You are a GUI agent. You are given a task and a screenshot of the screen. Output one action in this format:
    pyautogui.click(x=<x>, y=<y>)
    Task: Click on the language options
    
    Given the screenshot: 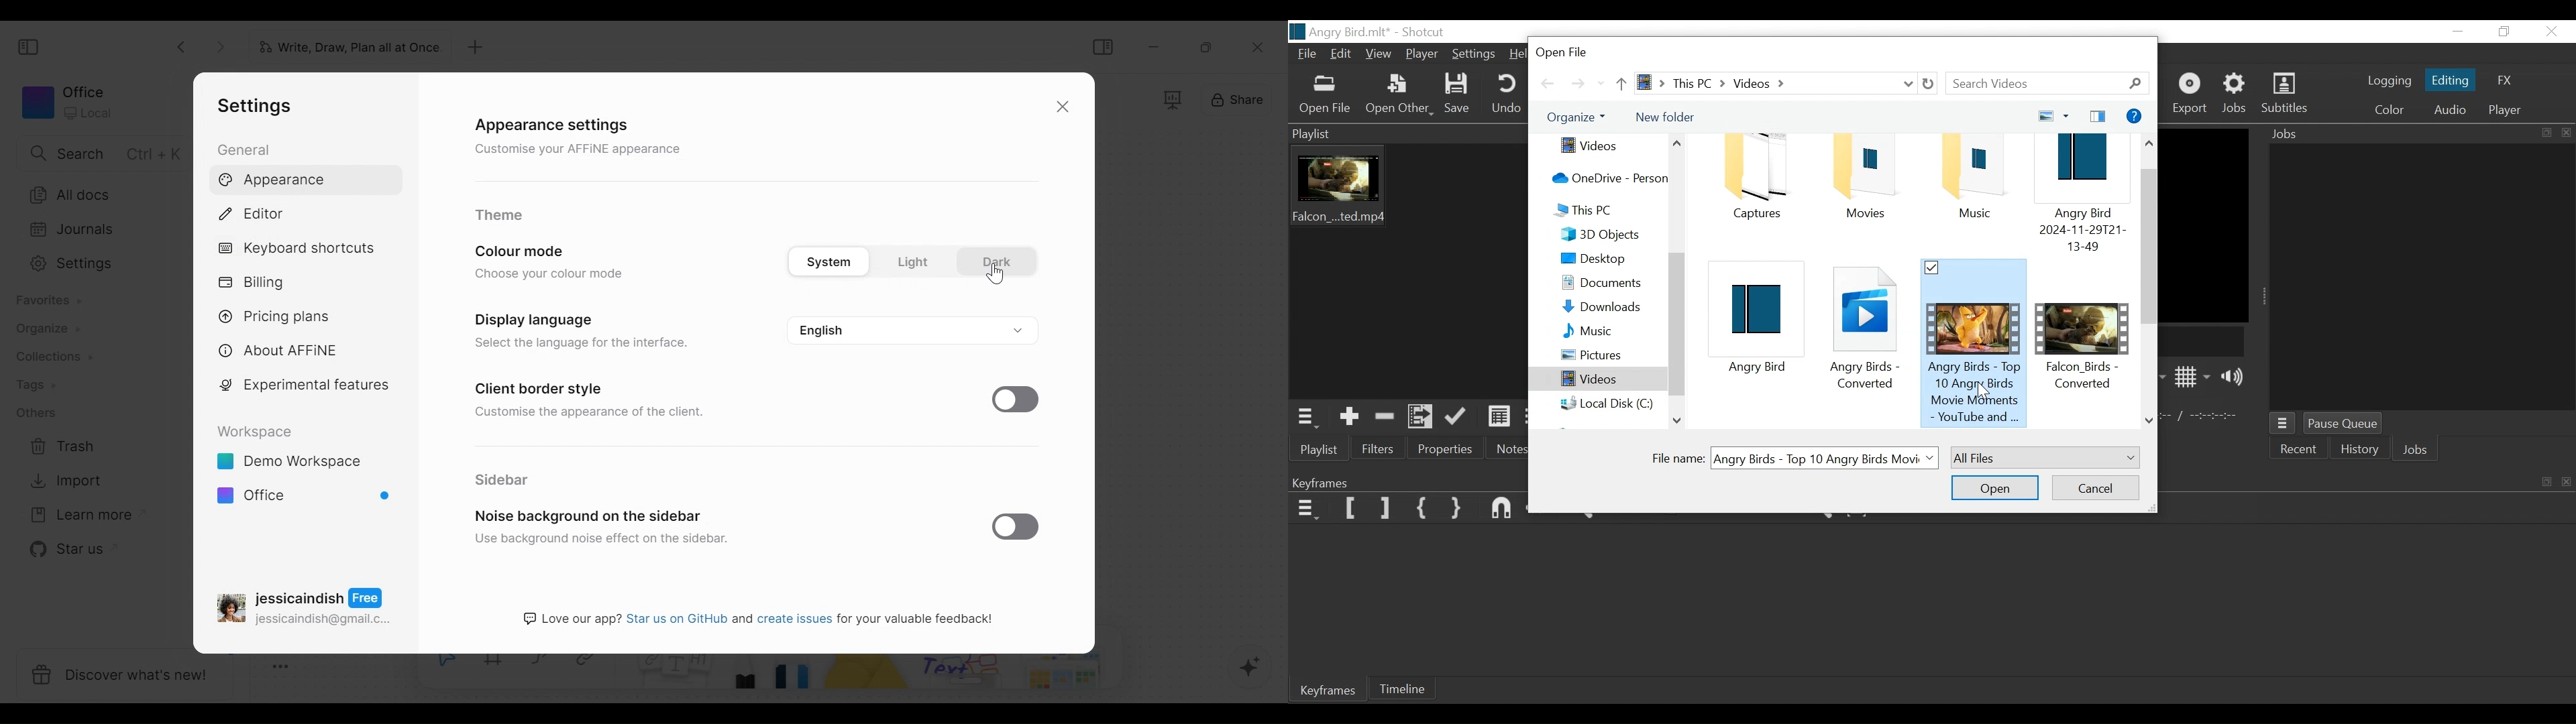 What is the action you would take?
    pyautogui.click(x=914, y=330)
    